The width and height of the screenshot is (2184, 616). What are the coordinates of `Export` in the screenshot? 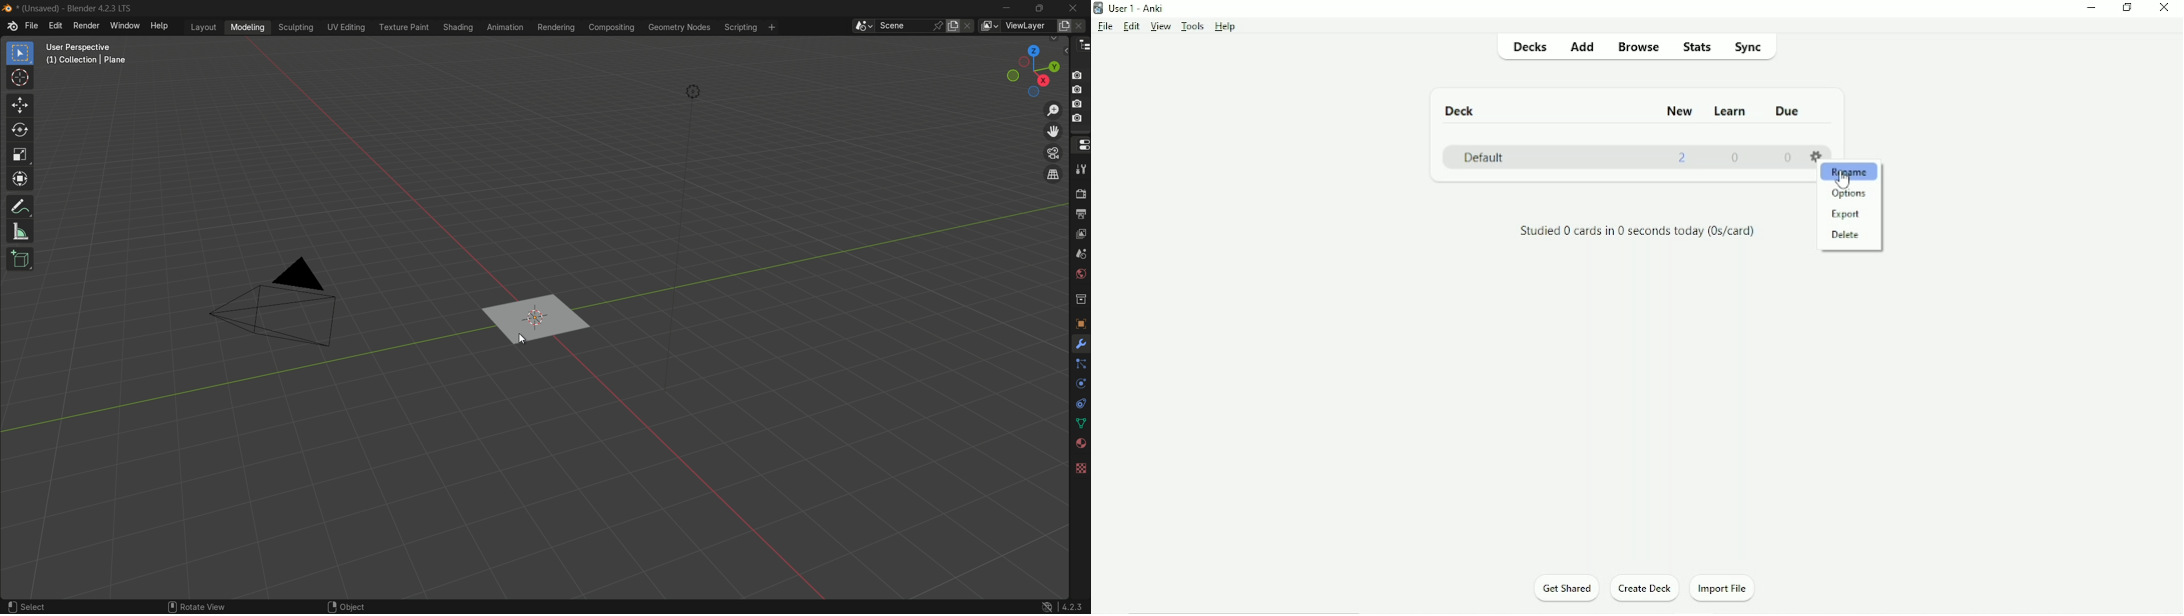 It's located at (1848, 215).